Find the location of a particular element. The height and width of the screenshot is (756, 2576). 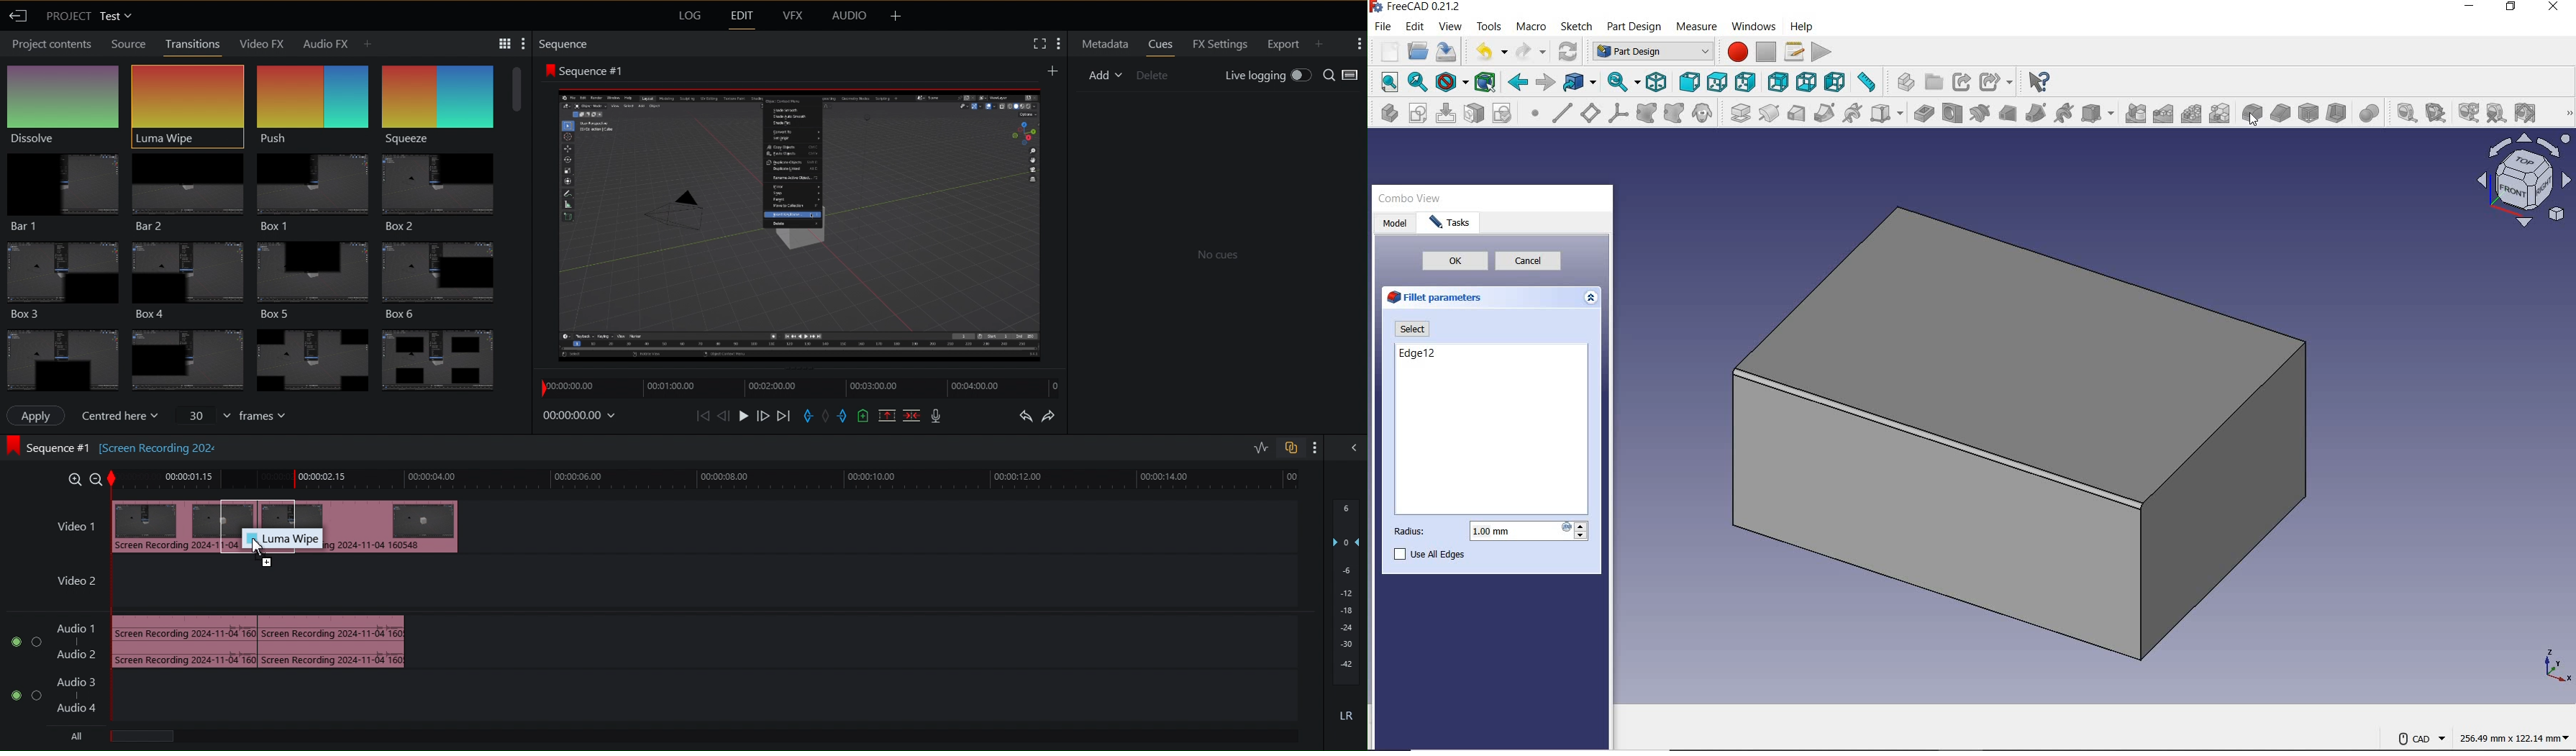

Remove Marker is located at coordinates (827, 416).